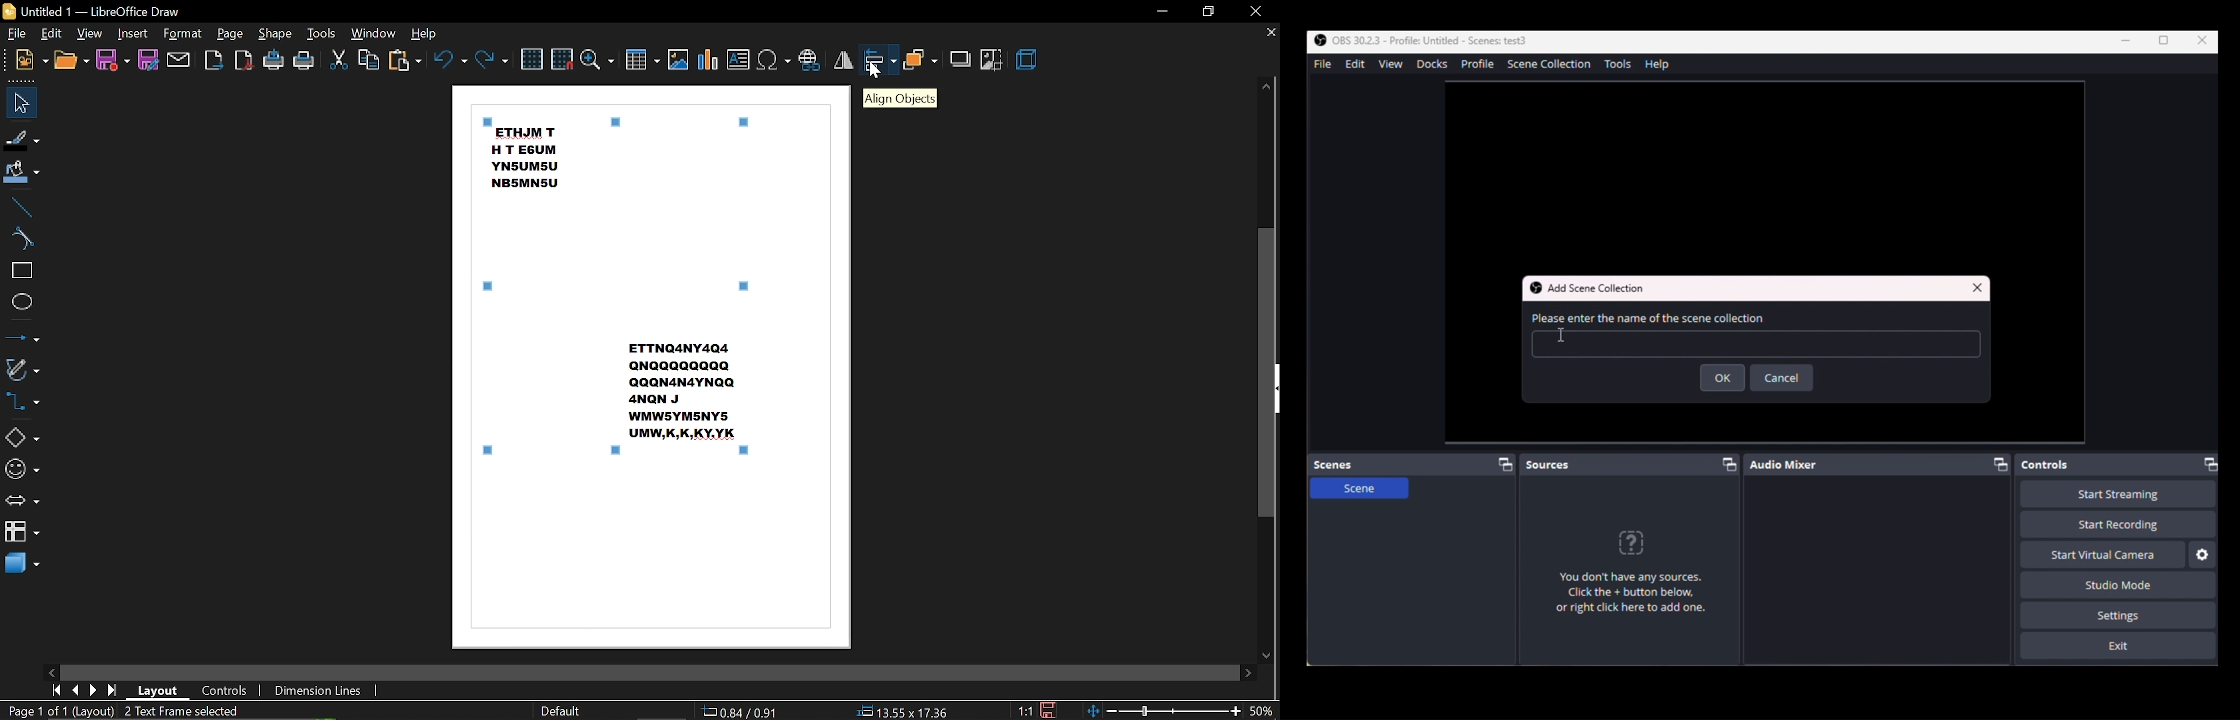 The image size is (2240, 728). Describe the element at coordinates (229, 691) in the screenshot. I see `controls` at that location.